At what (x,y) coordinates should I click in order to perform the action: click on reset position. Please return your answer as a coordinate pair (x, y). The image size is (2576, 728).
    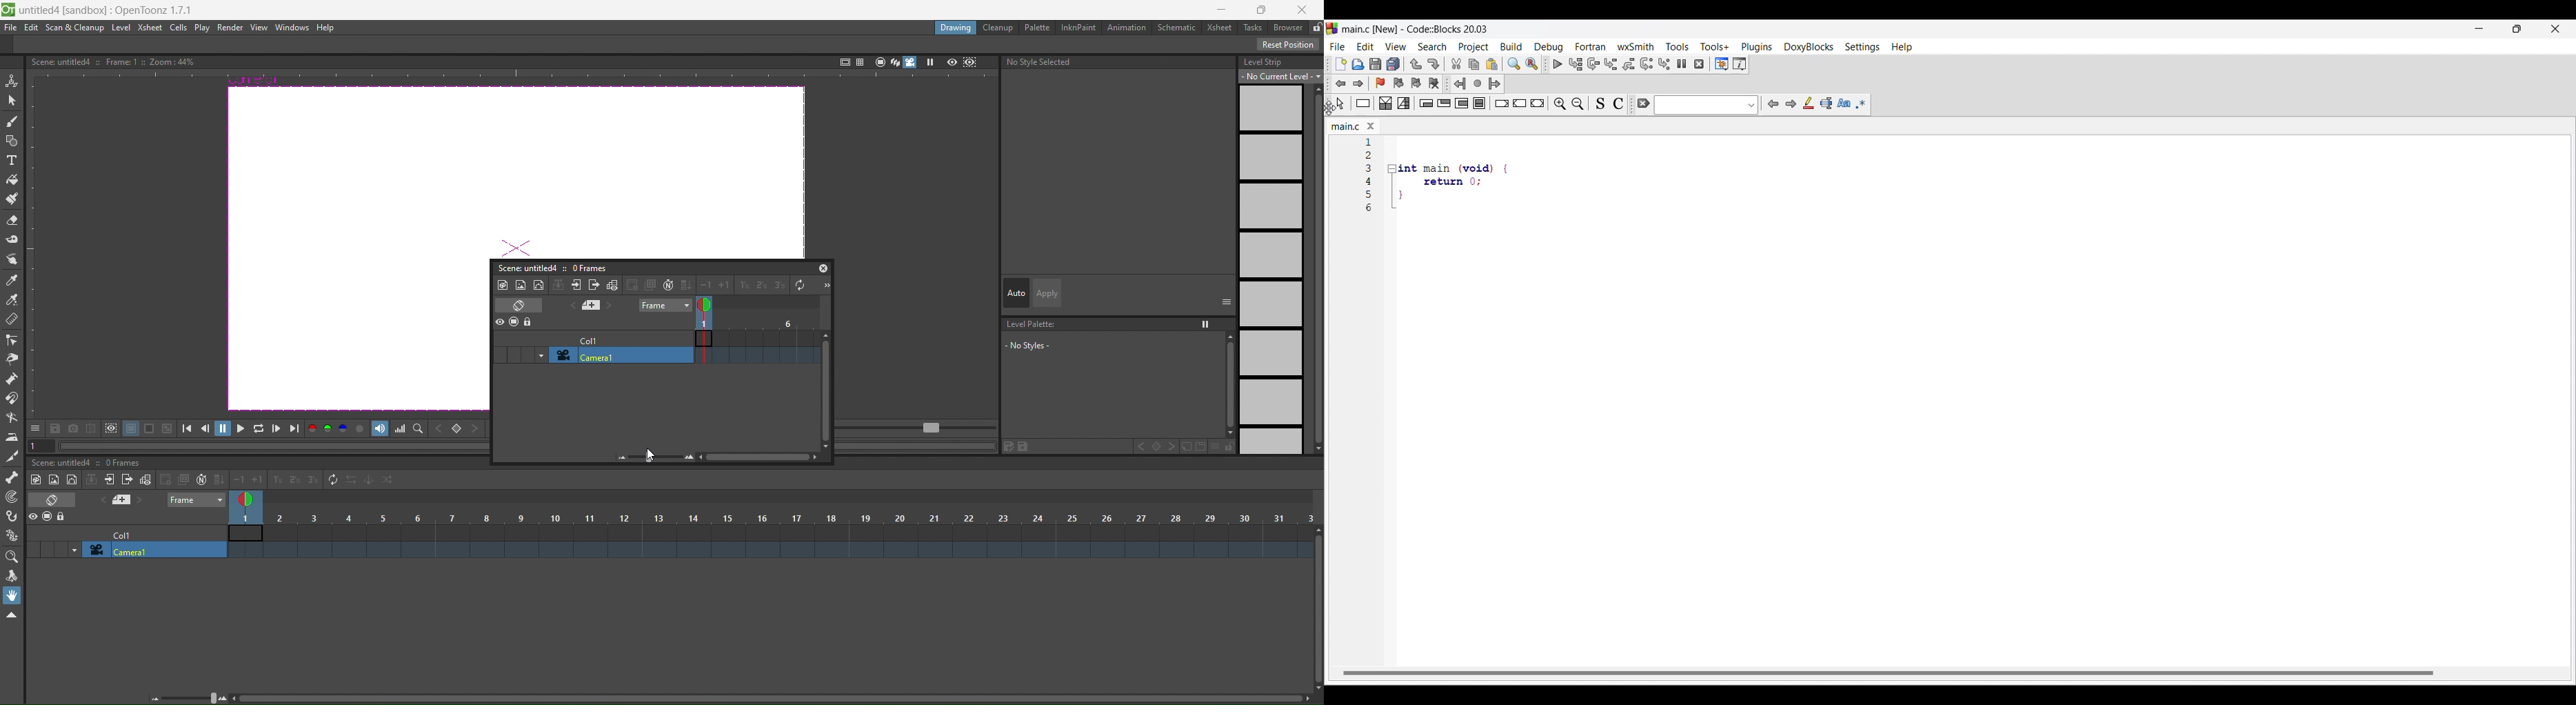
    Looking at the image, I should click on (1289, 45).